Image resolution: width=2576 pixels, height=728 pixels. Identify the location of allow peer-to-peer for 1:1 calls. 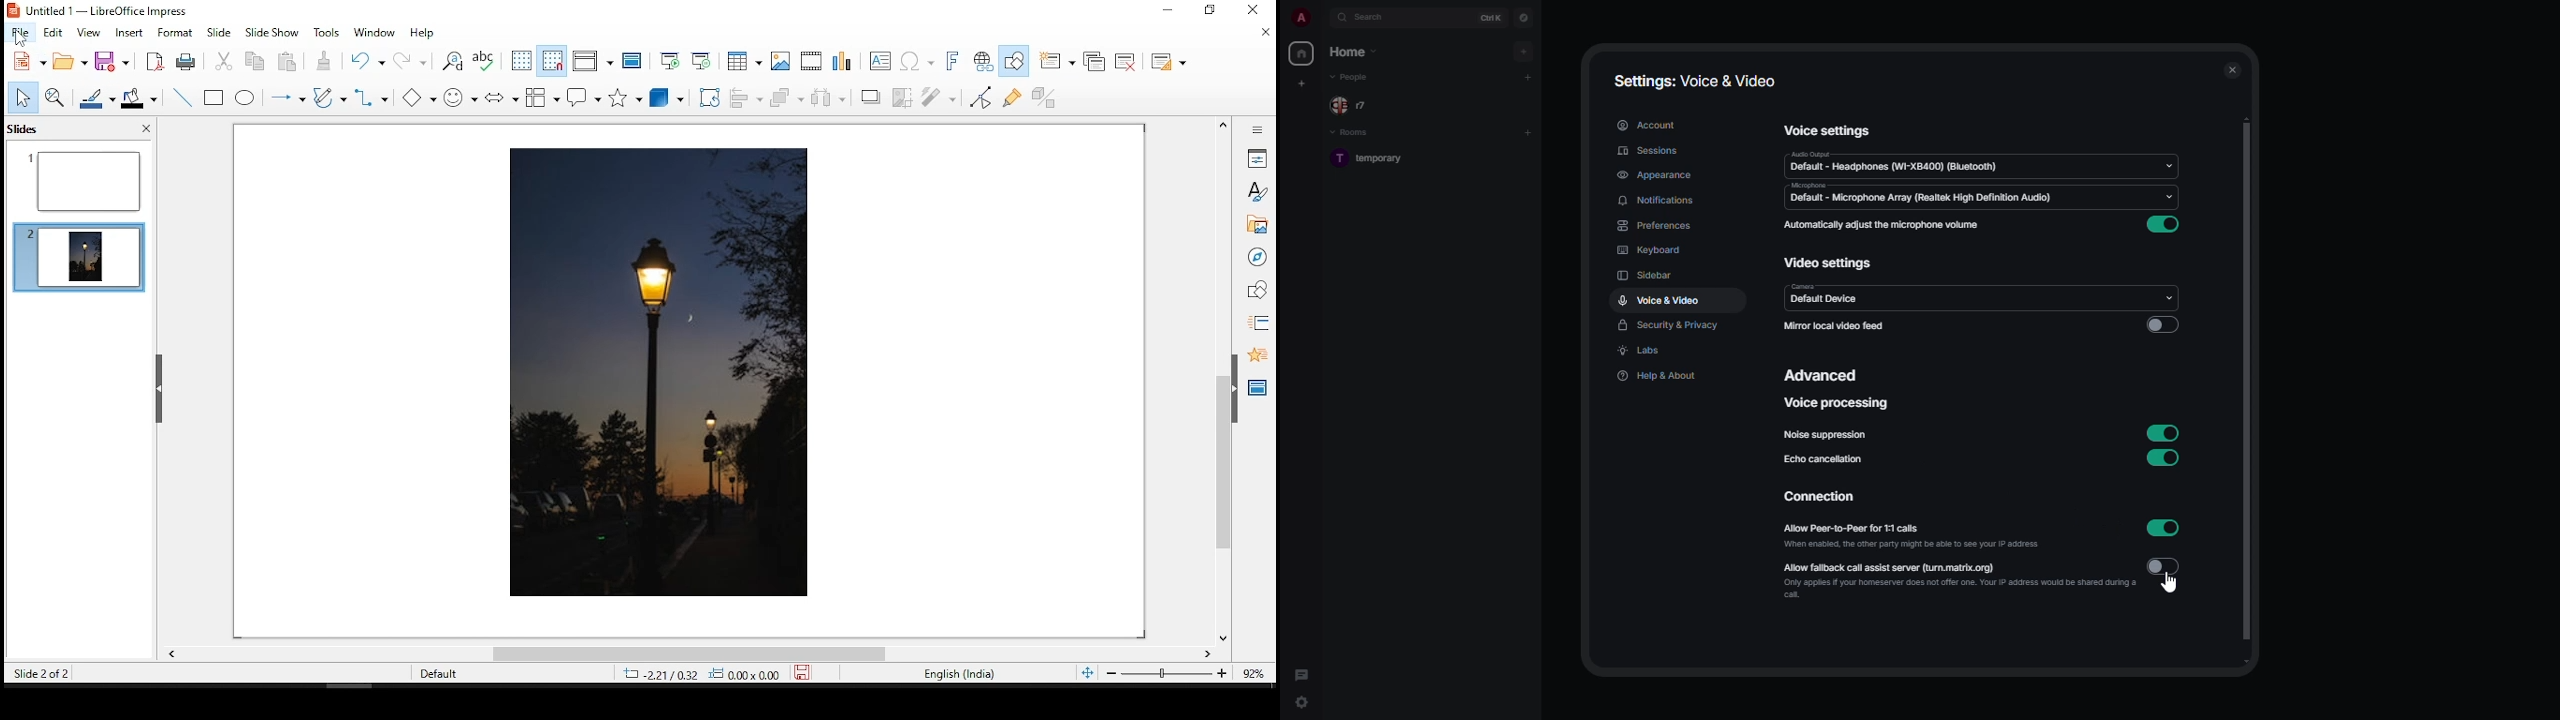
(1890, 526).